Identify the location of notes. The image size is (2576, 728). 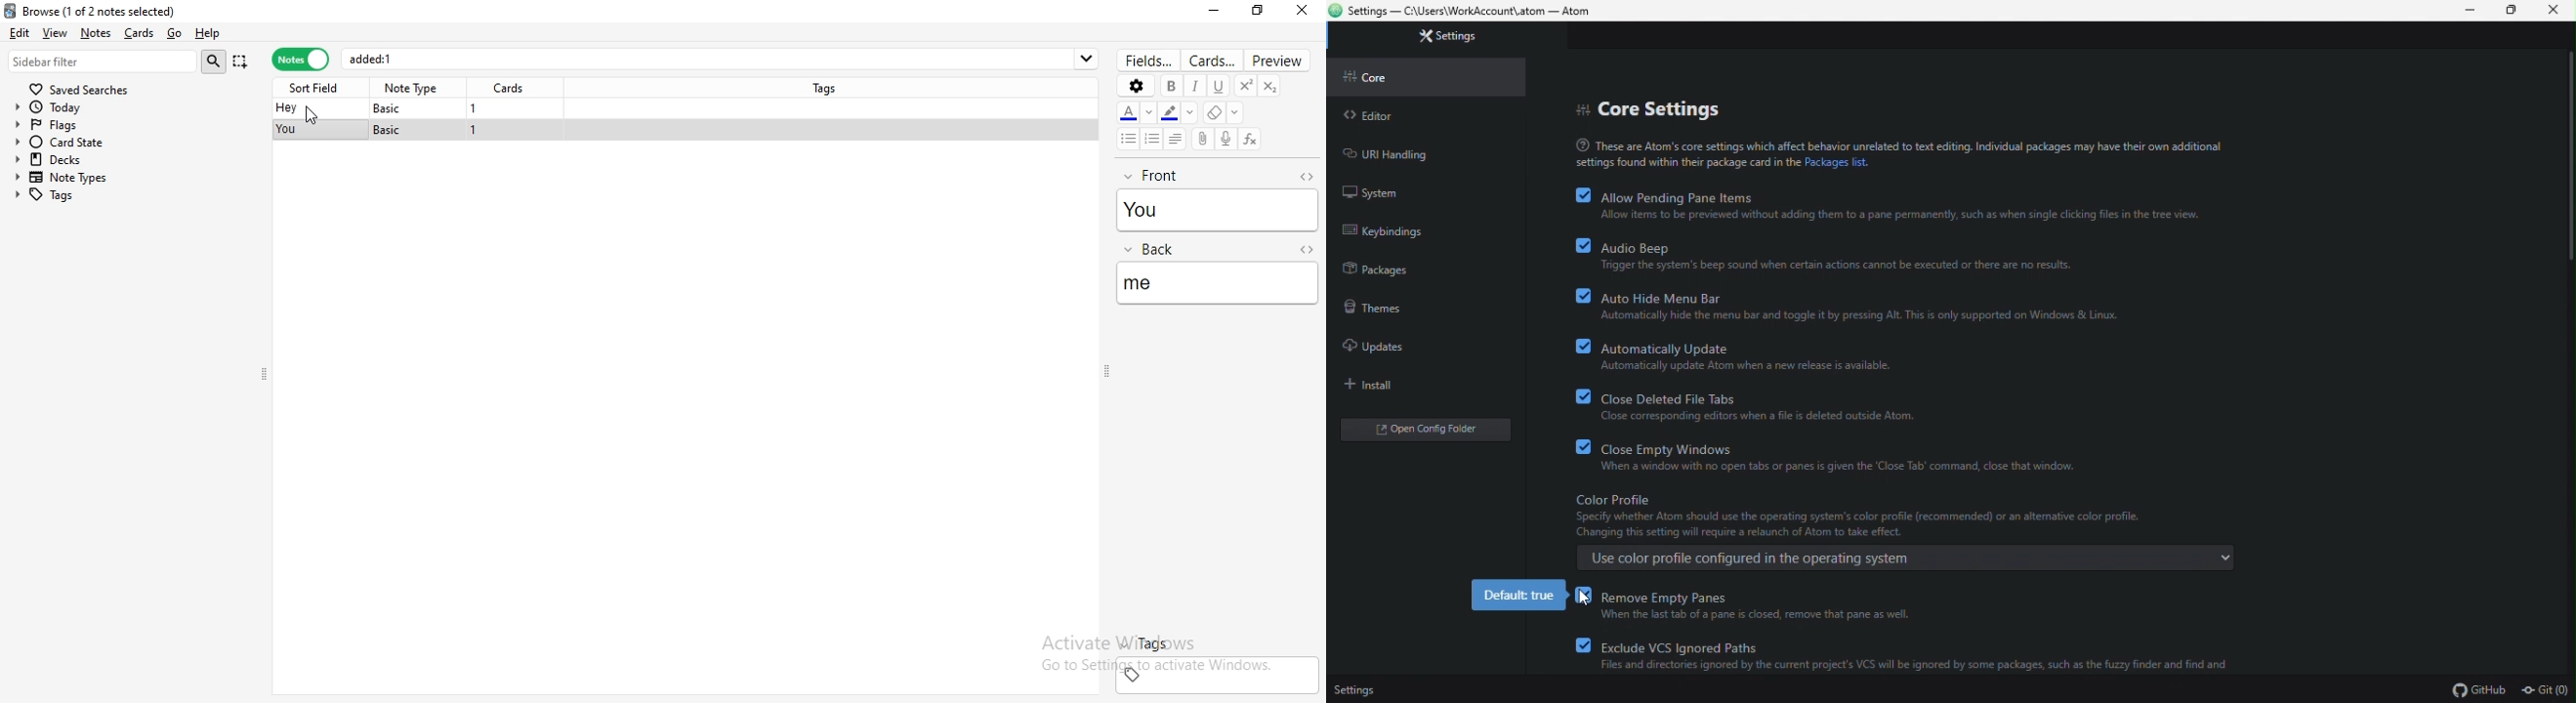
(300, 60).